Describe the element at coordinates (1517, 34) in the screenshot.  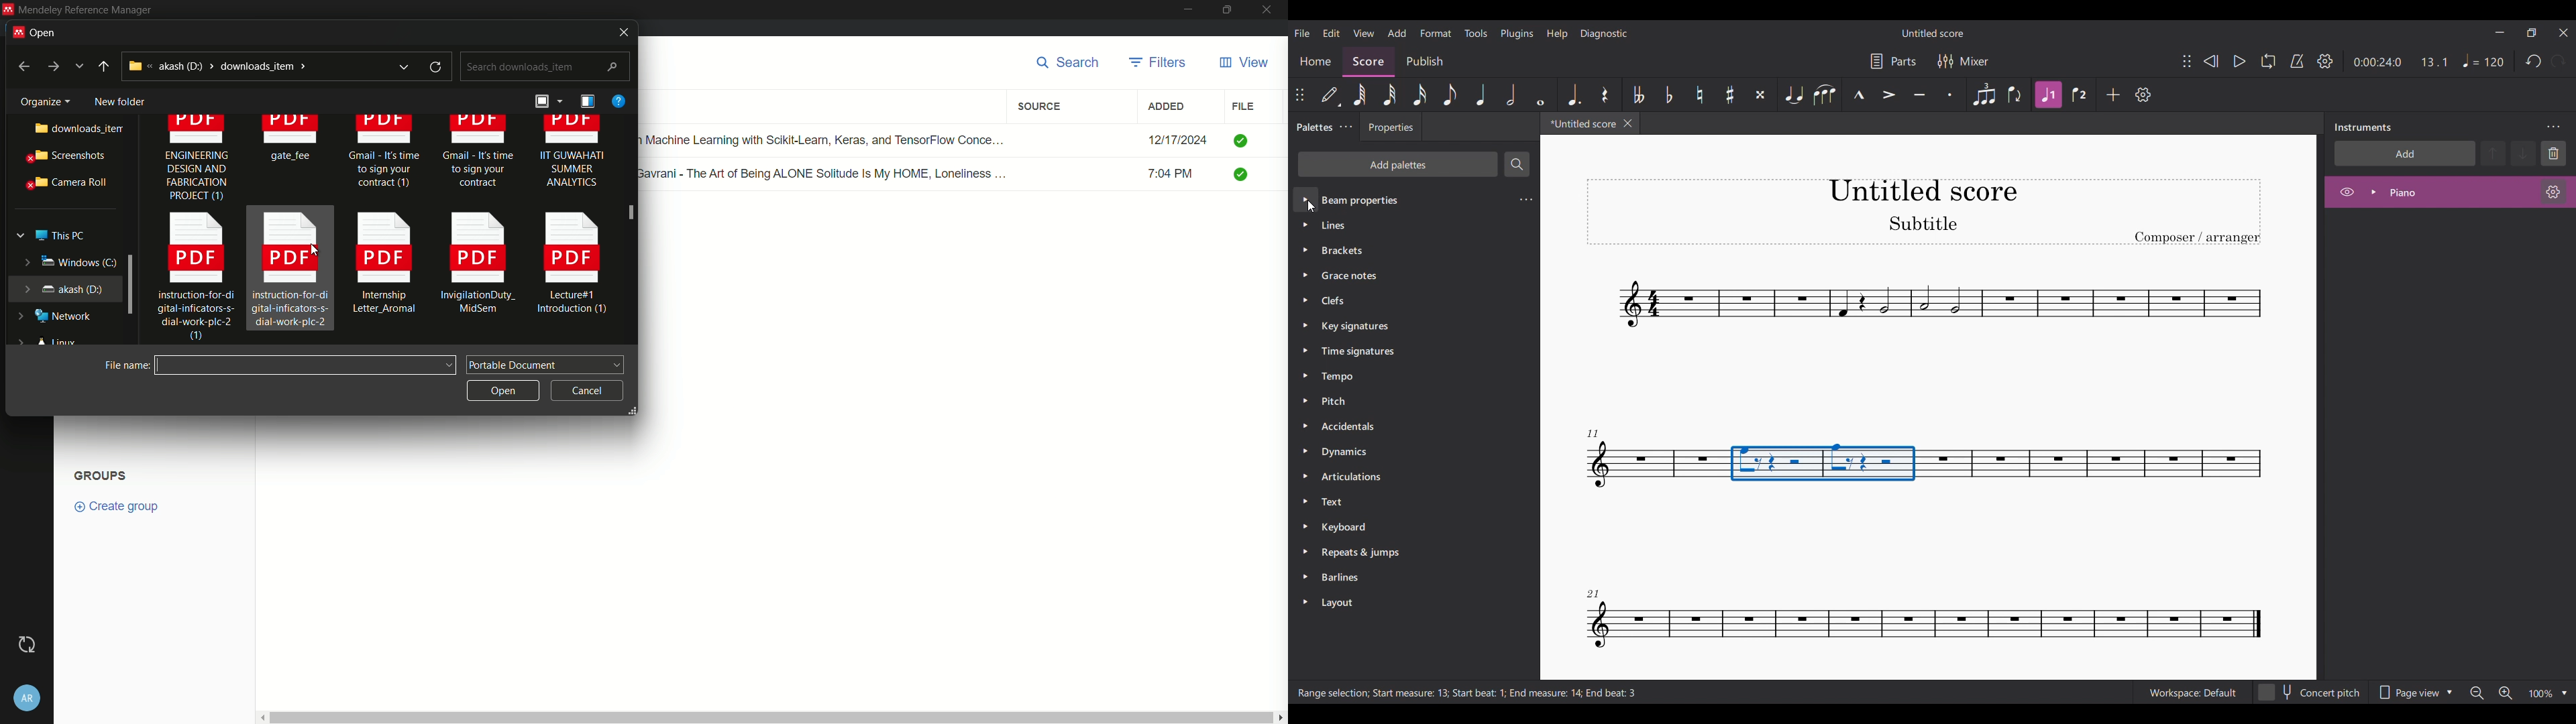
I see `Plugins menu` at that location.